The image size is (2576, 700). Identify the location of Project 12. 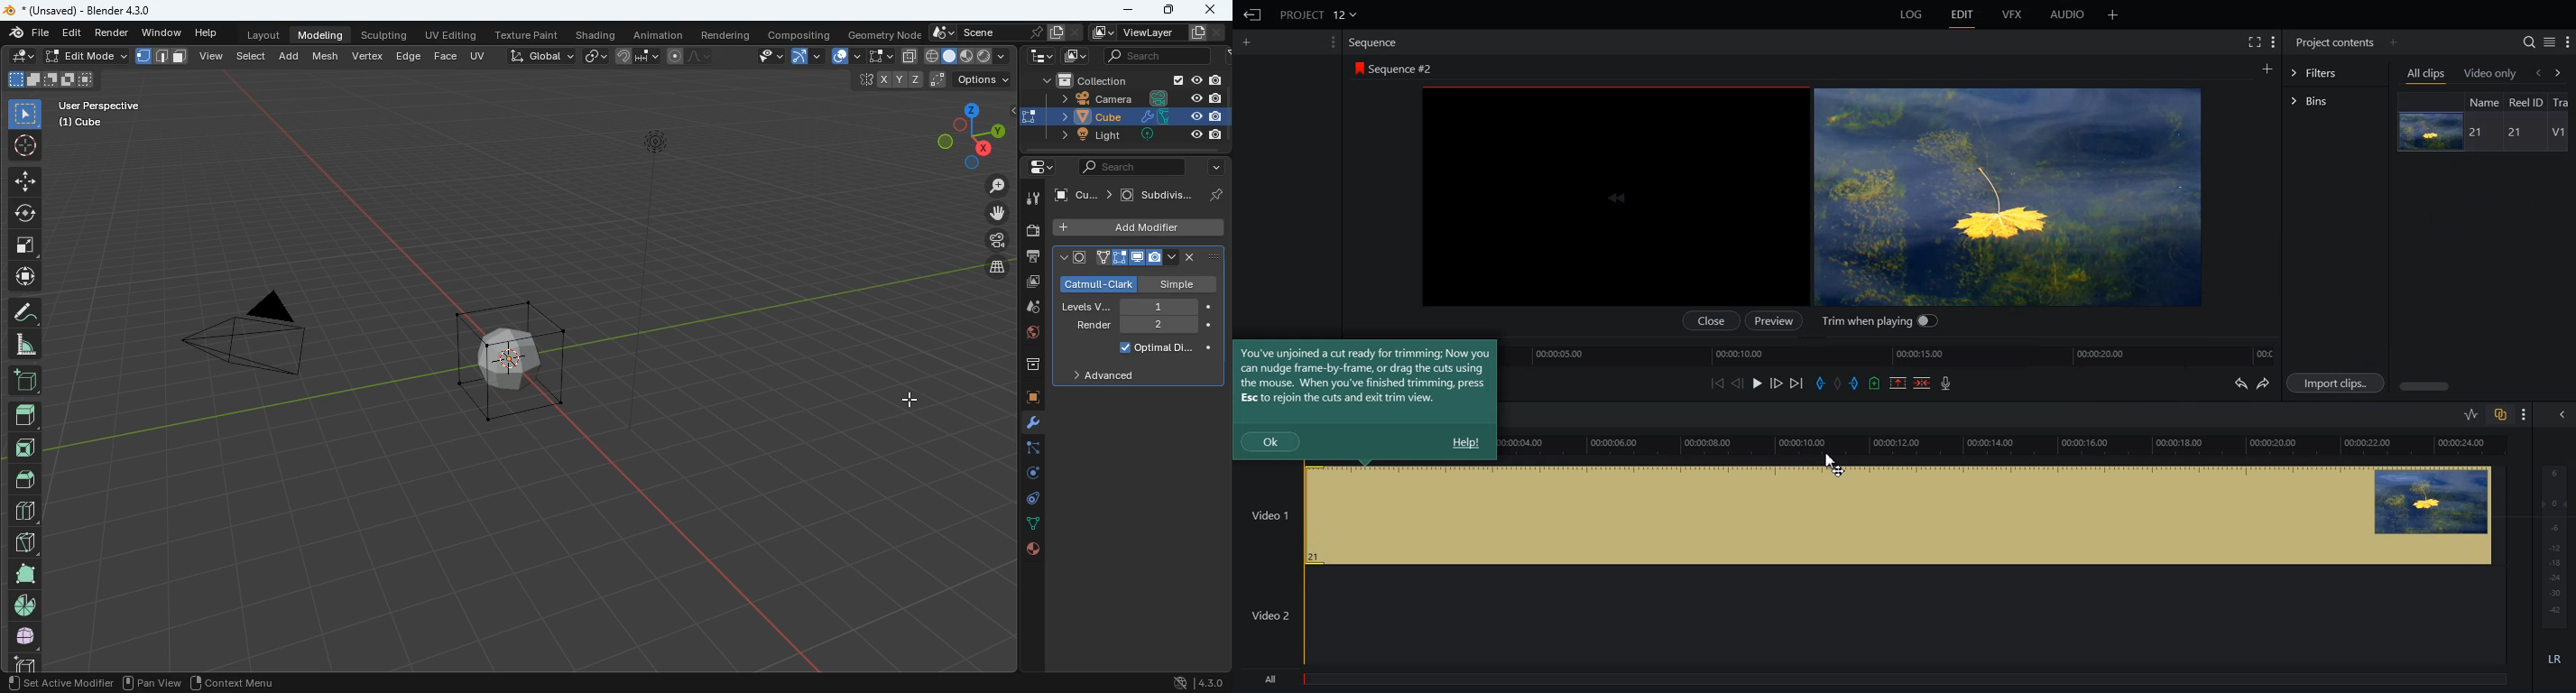
(1317, 13).